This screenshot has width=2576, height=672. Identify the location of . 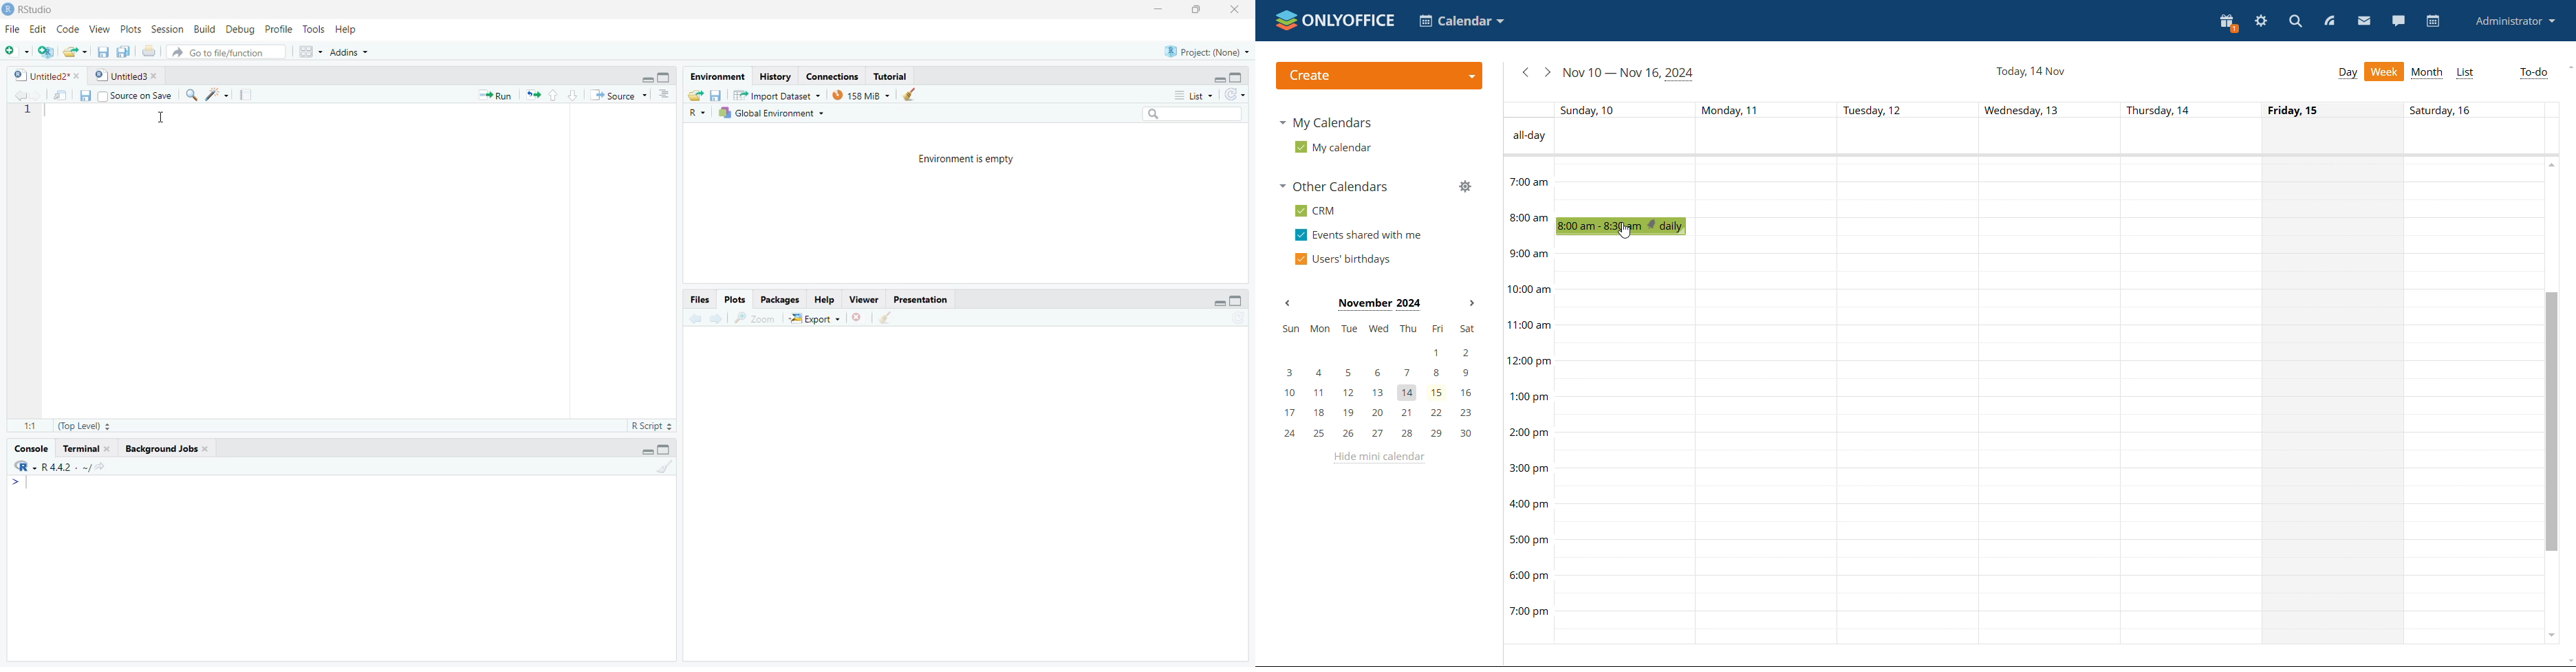
(664, 95).